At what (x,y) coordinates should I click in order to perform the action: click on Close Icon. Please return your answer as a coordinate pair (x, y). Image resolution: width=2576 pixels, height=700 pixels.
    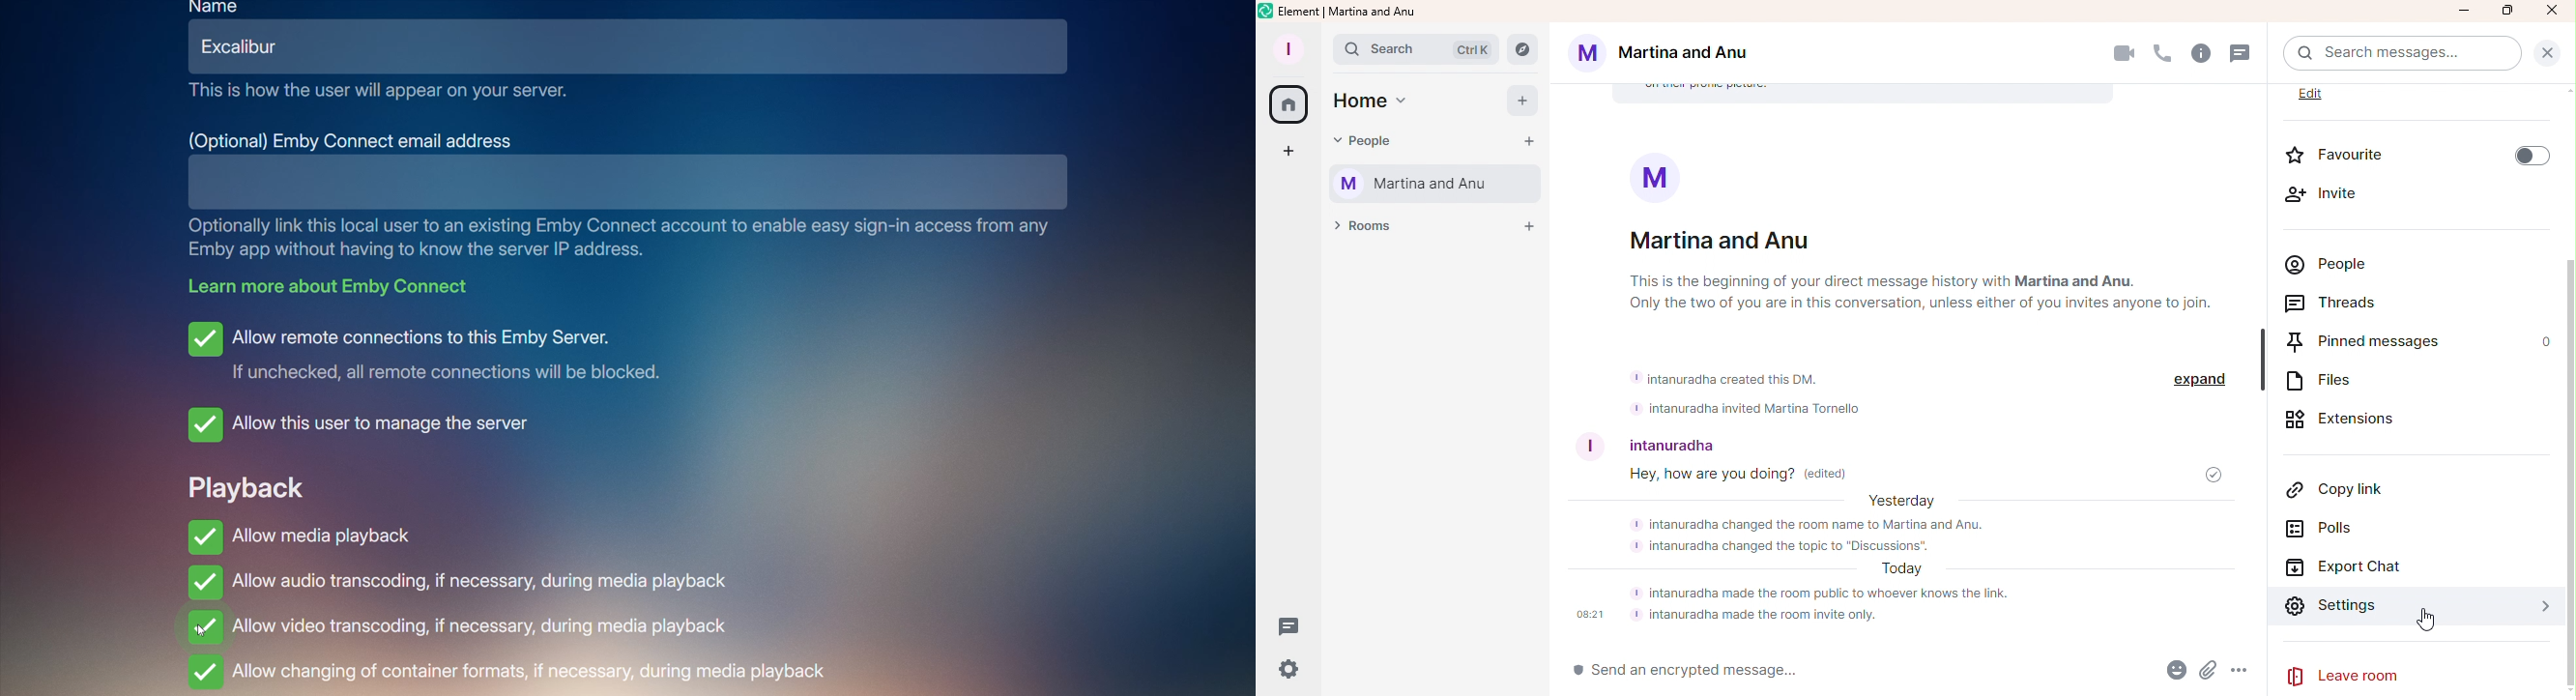
    Looking at the image, I should click on (2553, 12).